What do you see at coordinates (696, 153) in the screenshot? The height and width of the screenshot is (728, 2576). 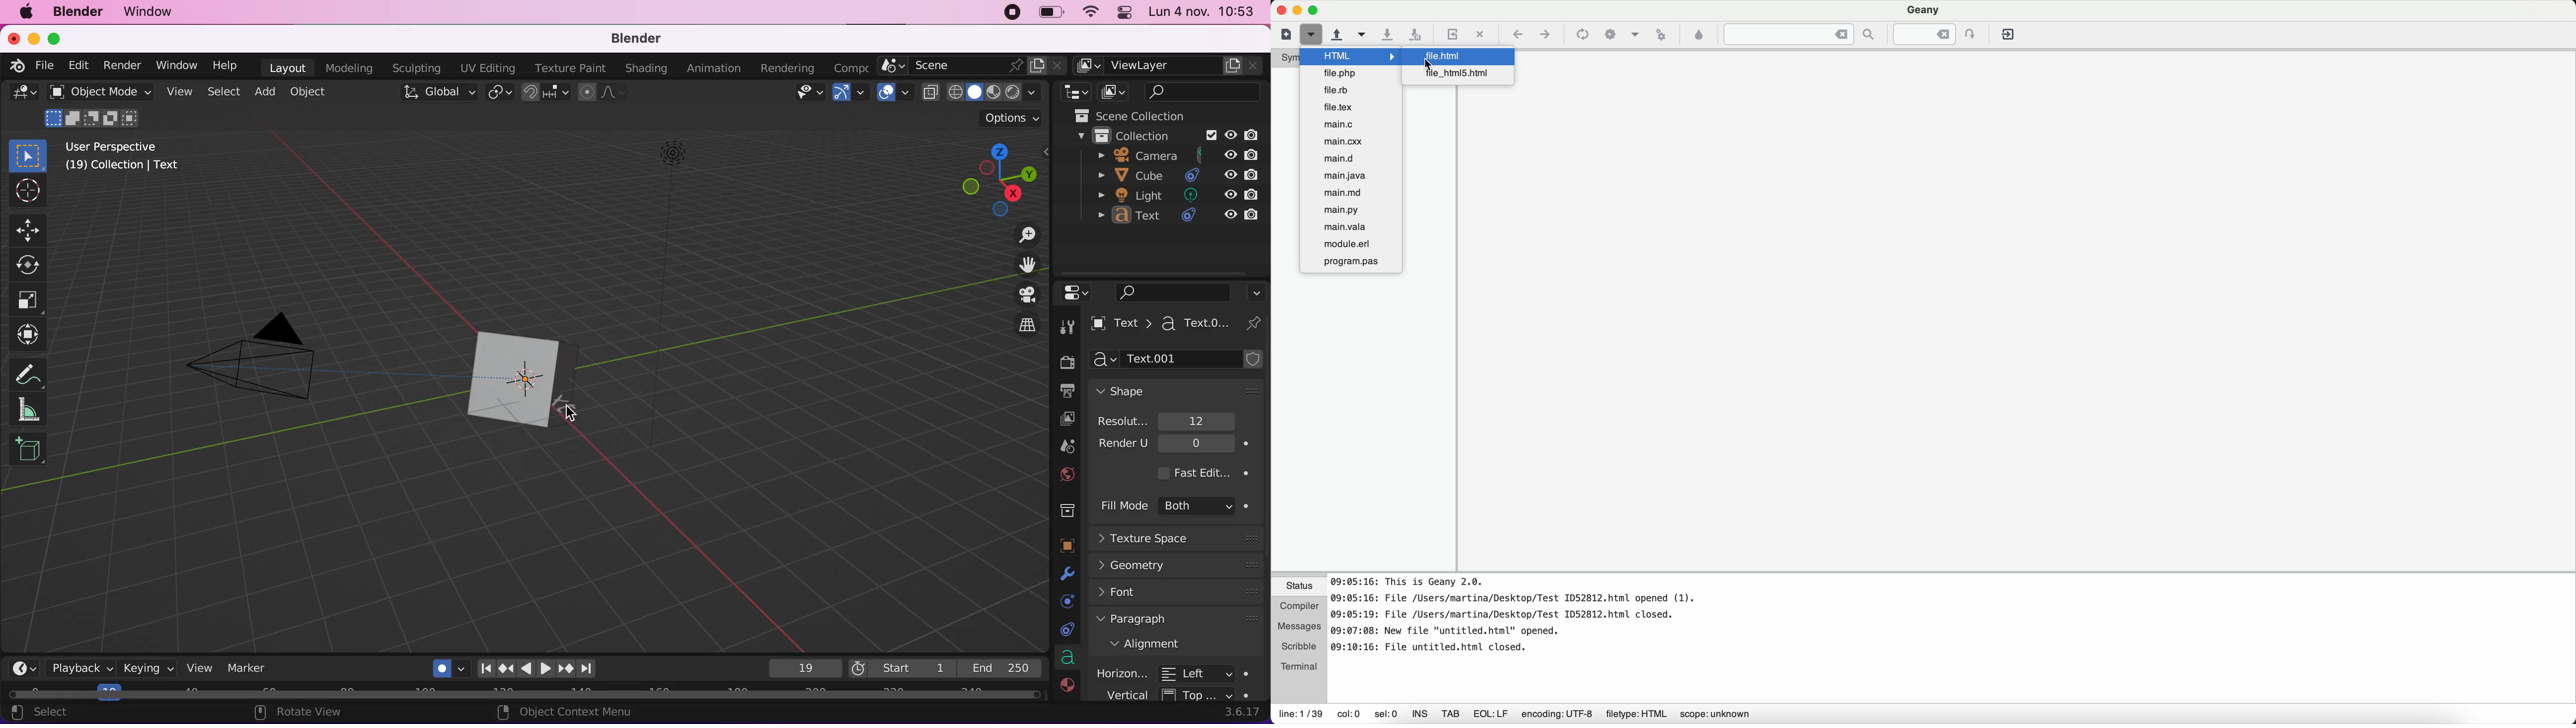 I see `light` at bounding box center [696, 153].